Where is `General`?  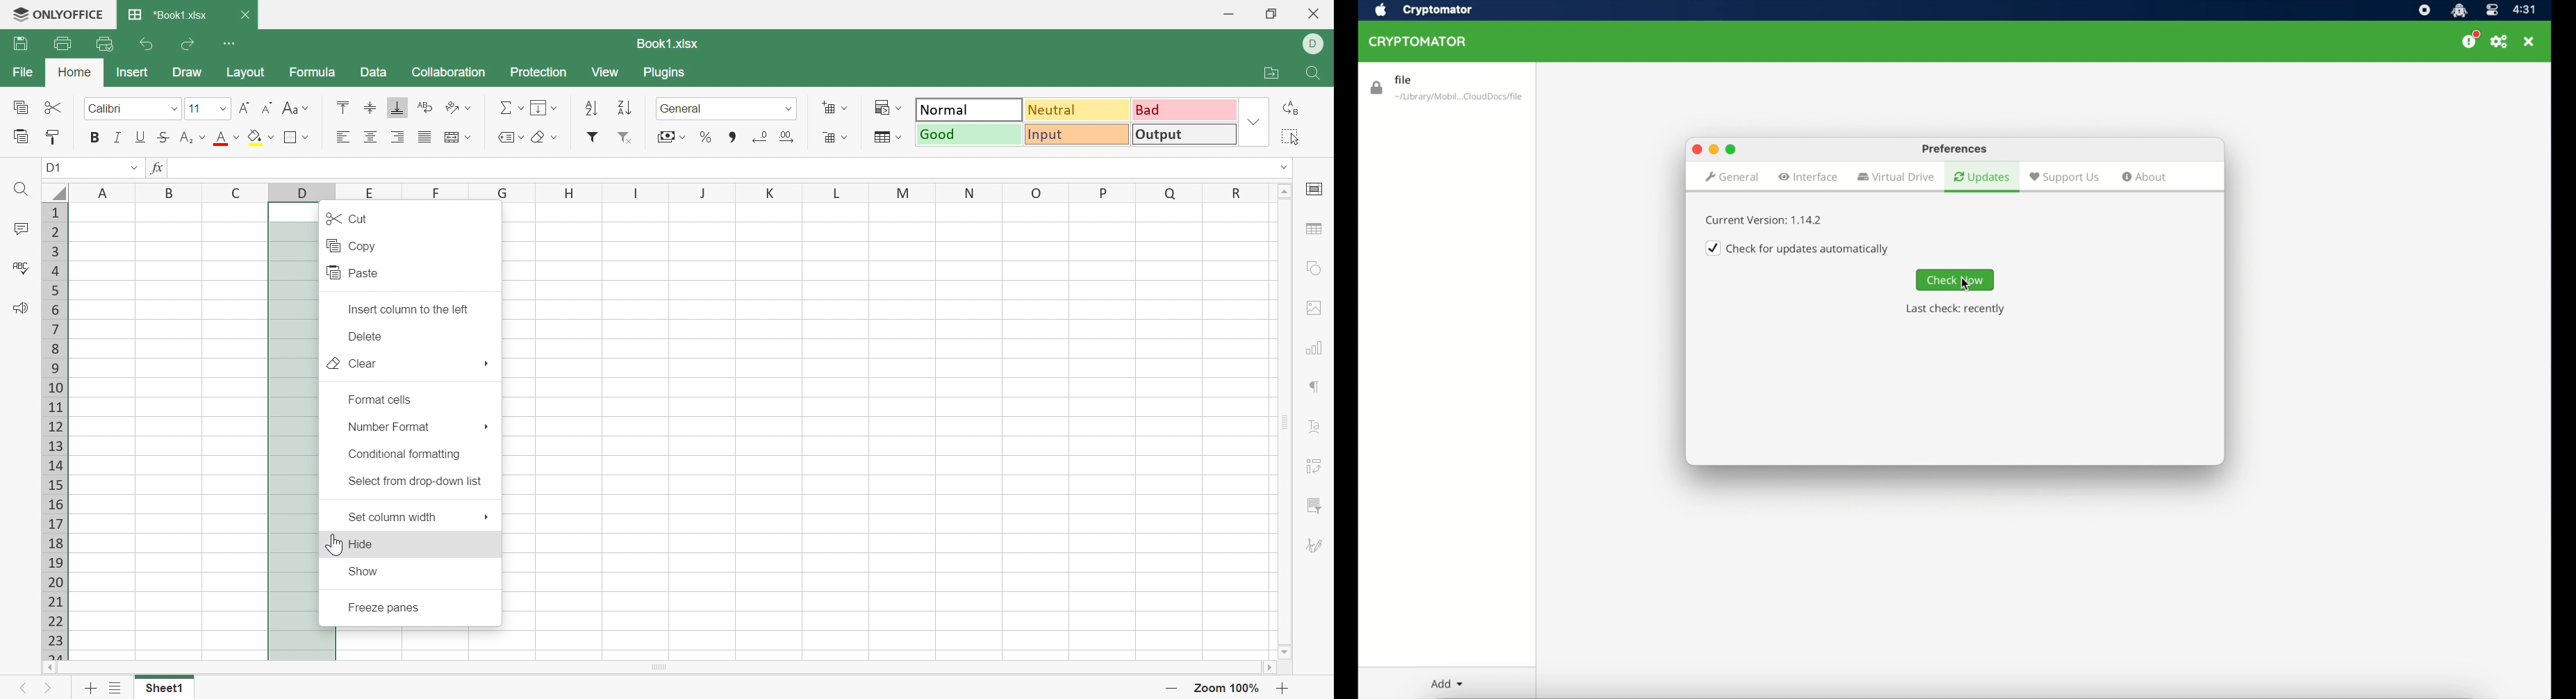
General is located at coordinates (684, 107).